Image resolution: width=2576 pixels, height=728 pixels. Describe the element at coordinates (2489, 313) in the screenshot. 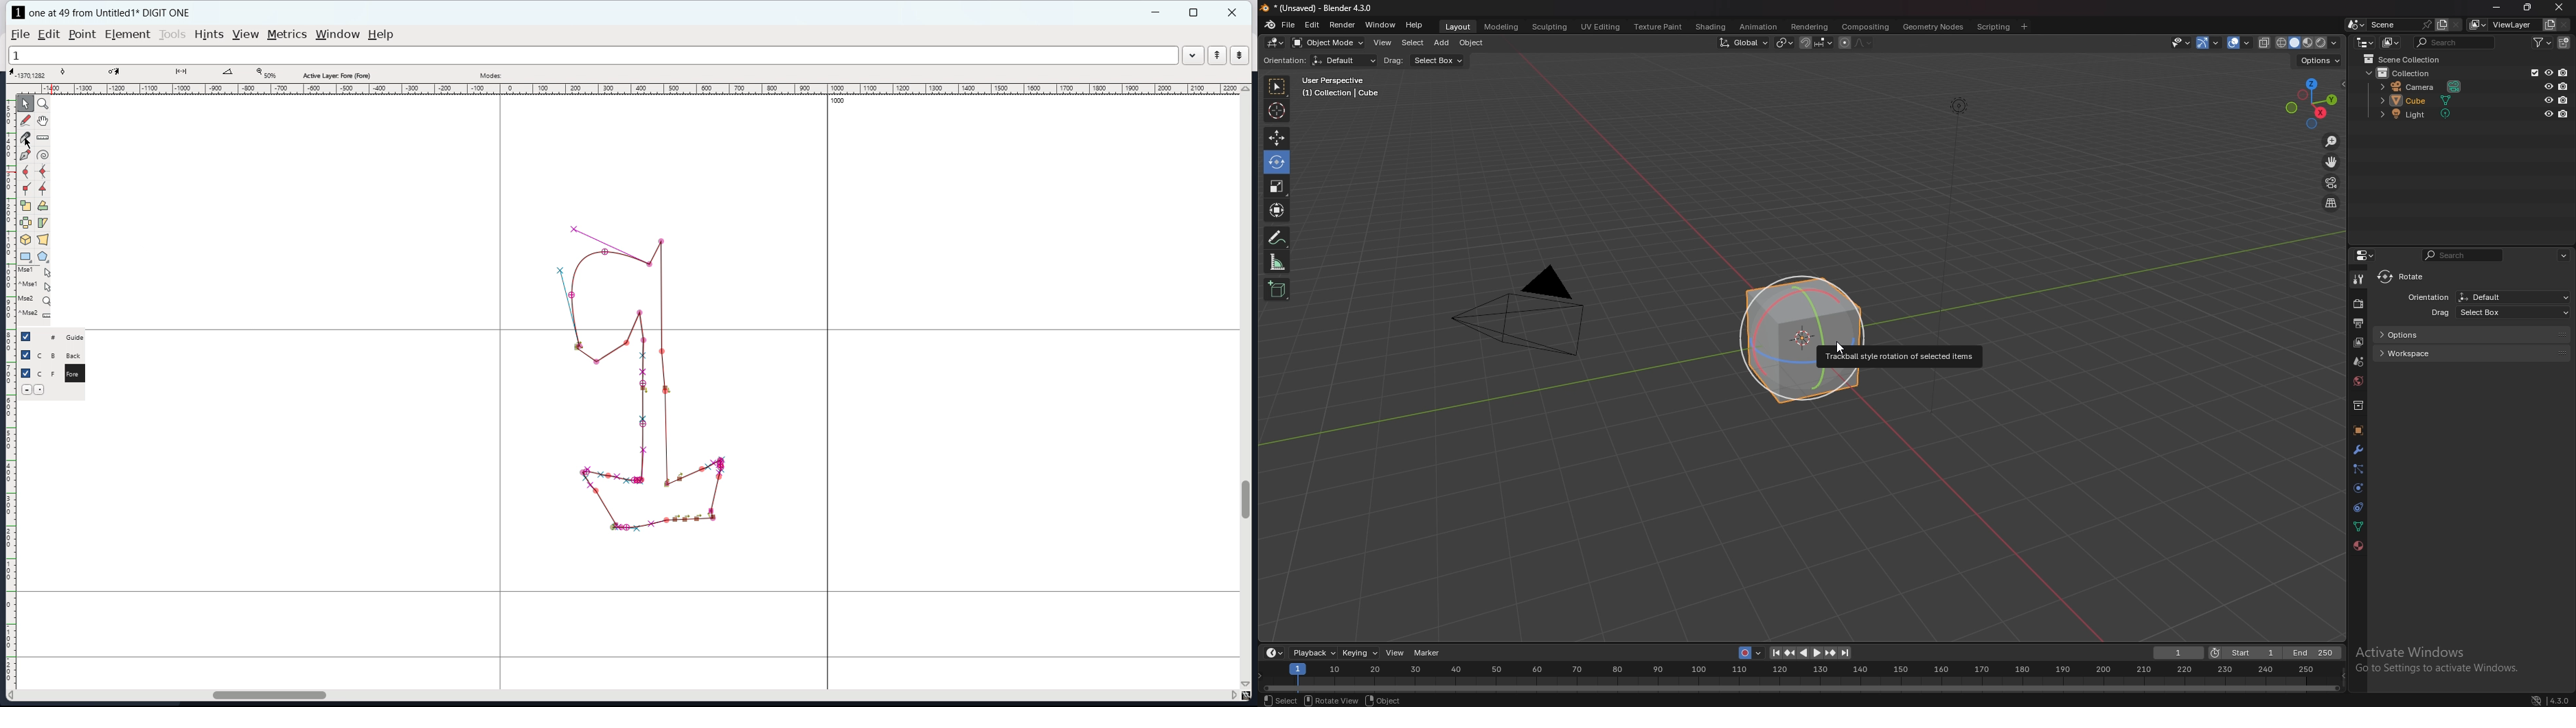

I see `drag select box` at that location.